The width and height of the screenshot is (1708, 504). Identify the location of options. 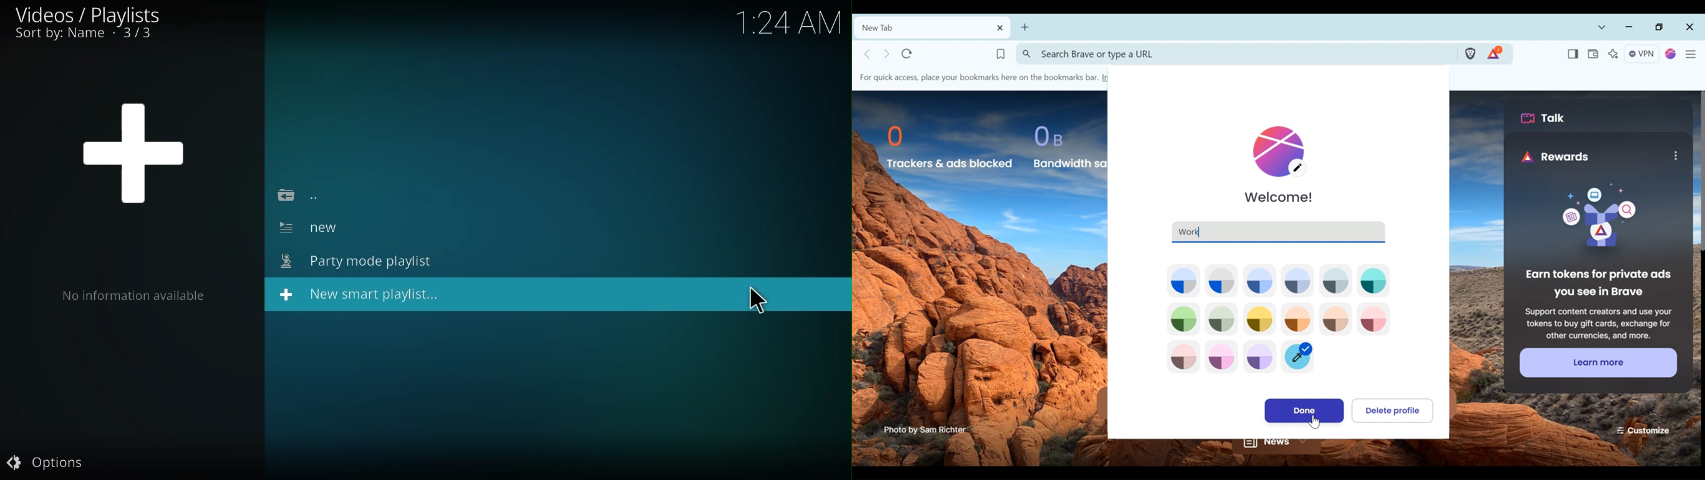
(47, 464).